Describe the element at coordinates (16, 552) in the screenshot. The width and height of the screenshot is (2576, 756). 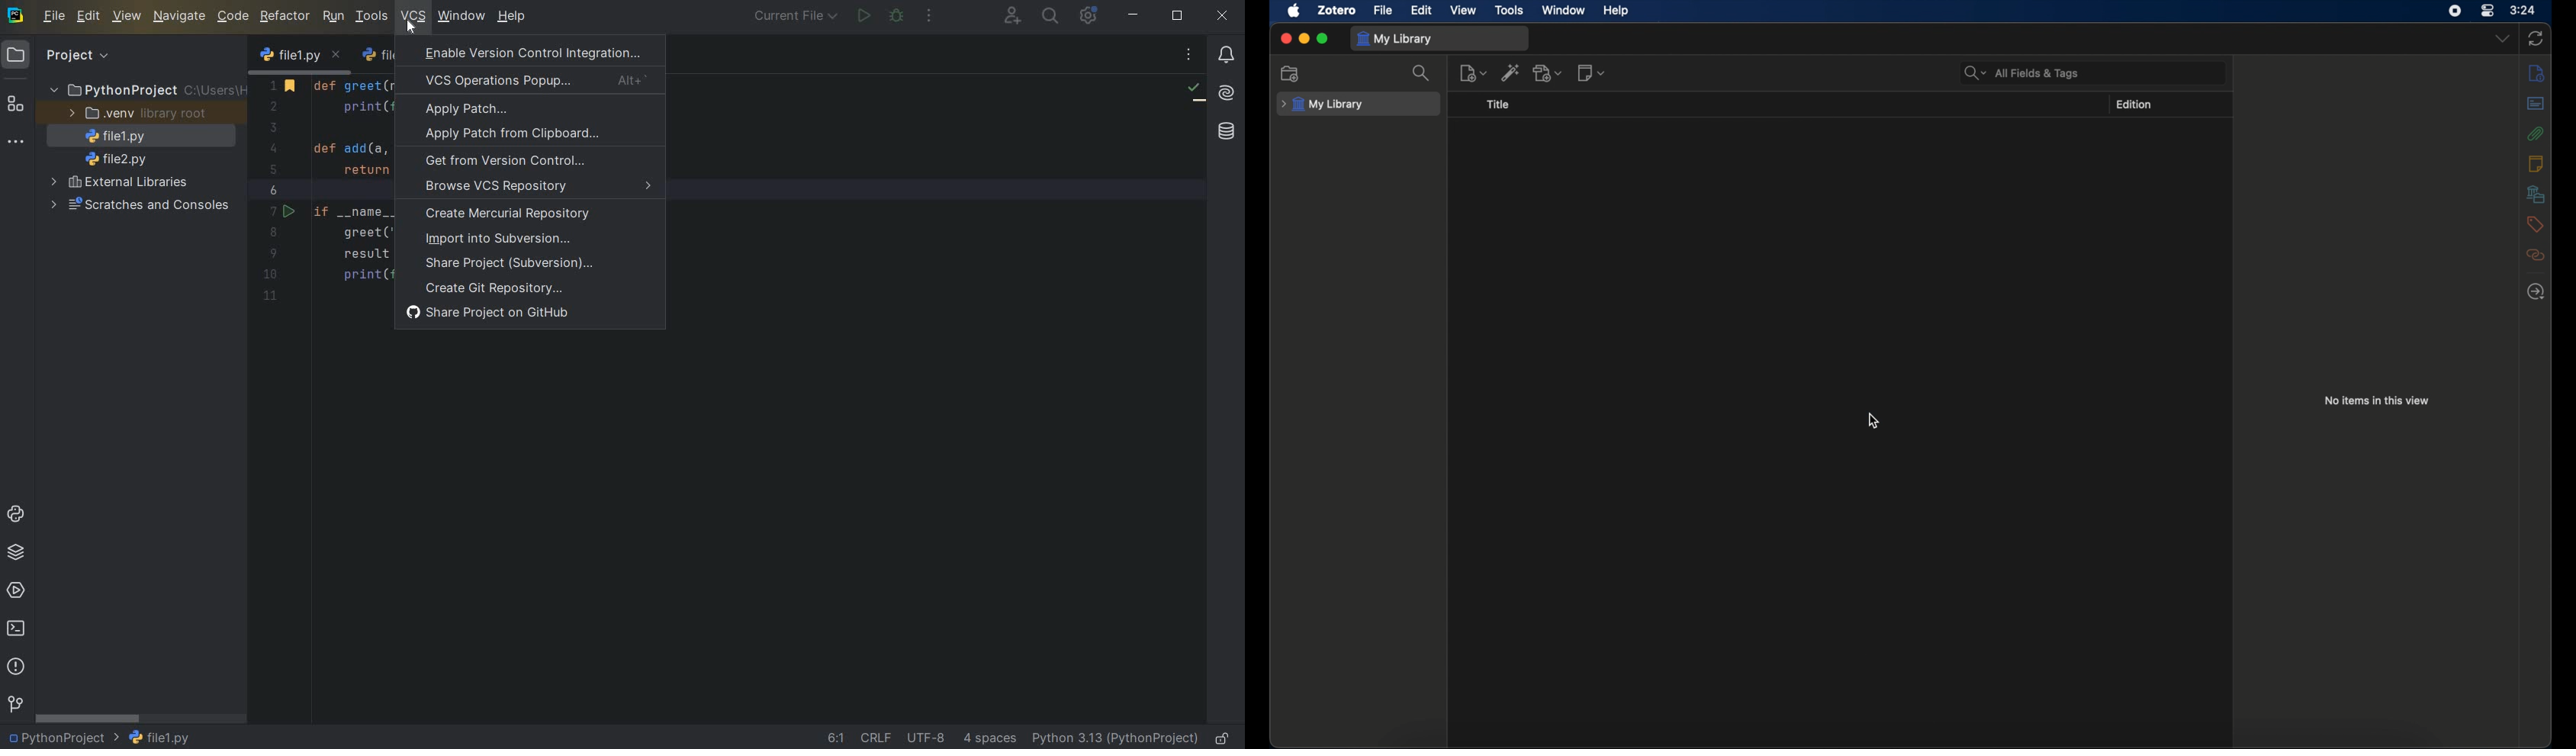
I see `python packages` at that location.